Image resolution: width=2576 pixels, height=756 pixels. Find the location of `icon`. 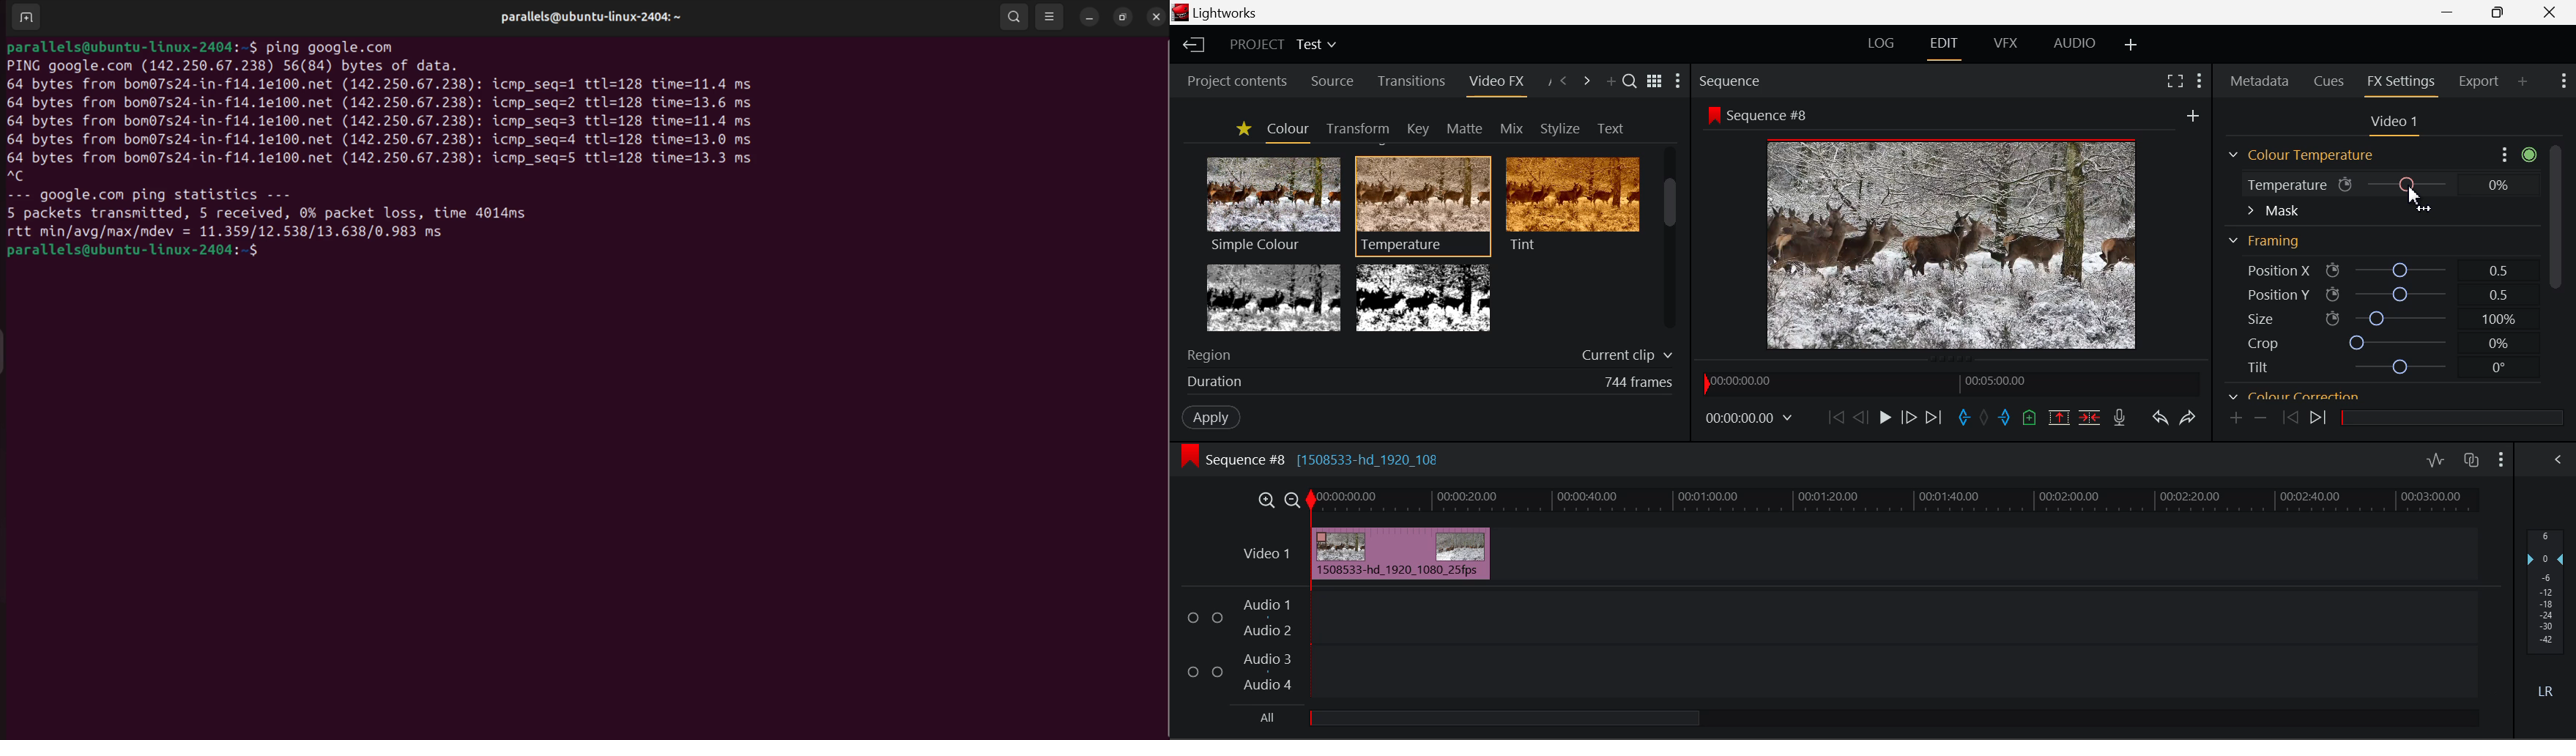

icon is located at coordinates (2332, 319).